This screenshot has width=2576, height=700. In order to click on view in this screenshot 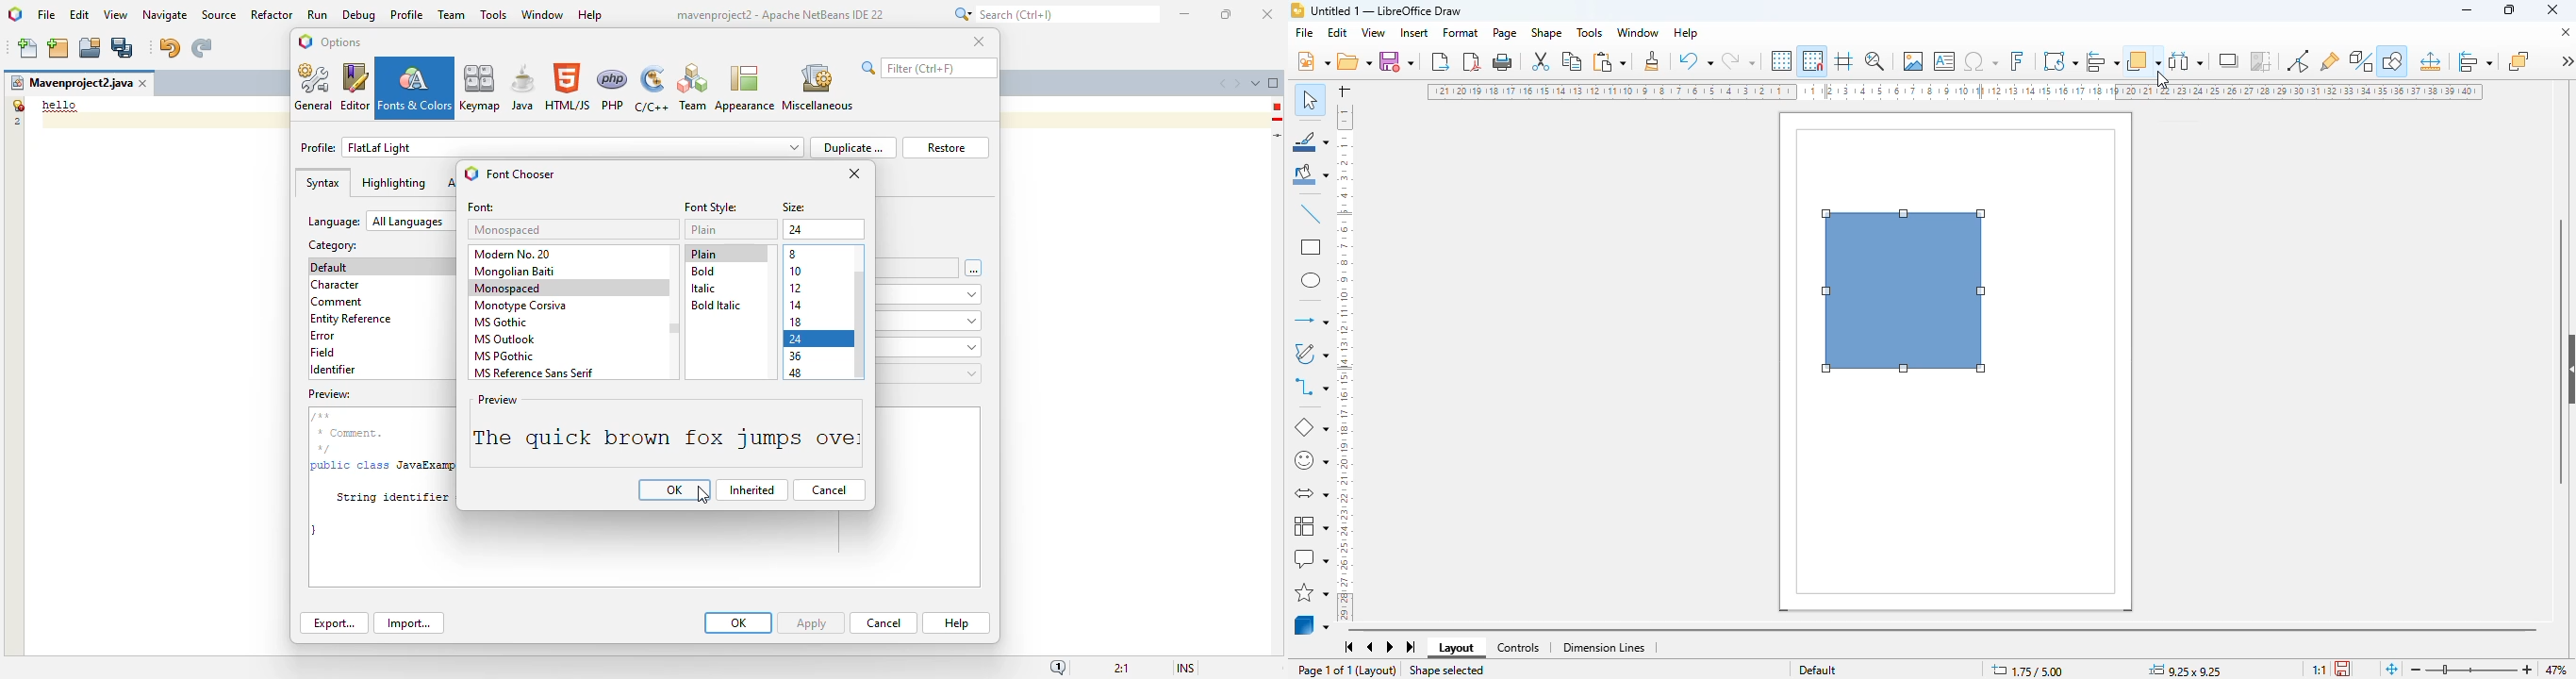, I will do `click(1375, 33)`.